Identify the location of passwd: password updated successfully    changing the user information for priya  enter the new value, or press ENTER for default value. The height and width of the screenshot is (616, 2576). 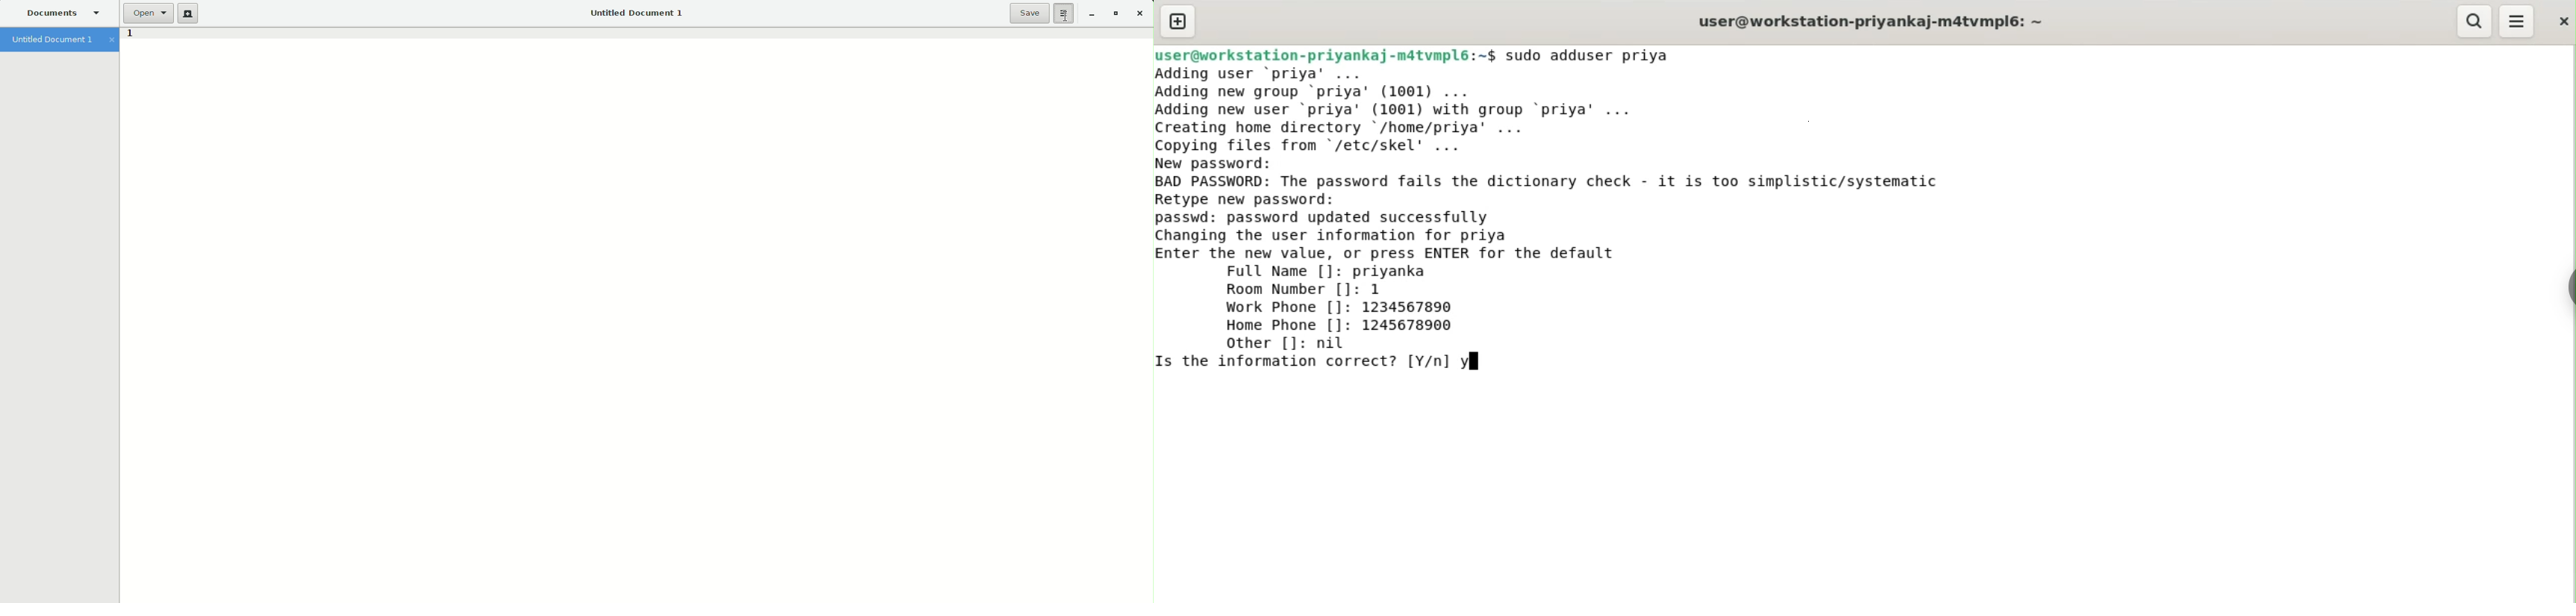
(1421, 233).